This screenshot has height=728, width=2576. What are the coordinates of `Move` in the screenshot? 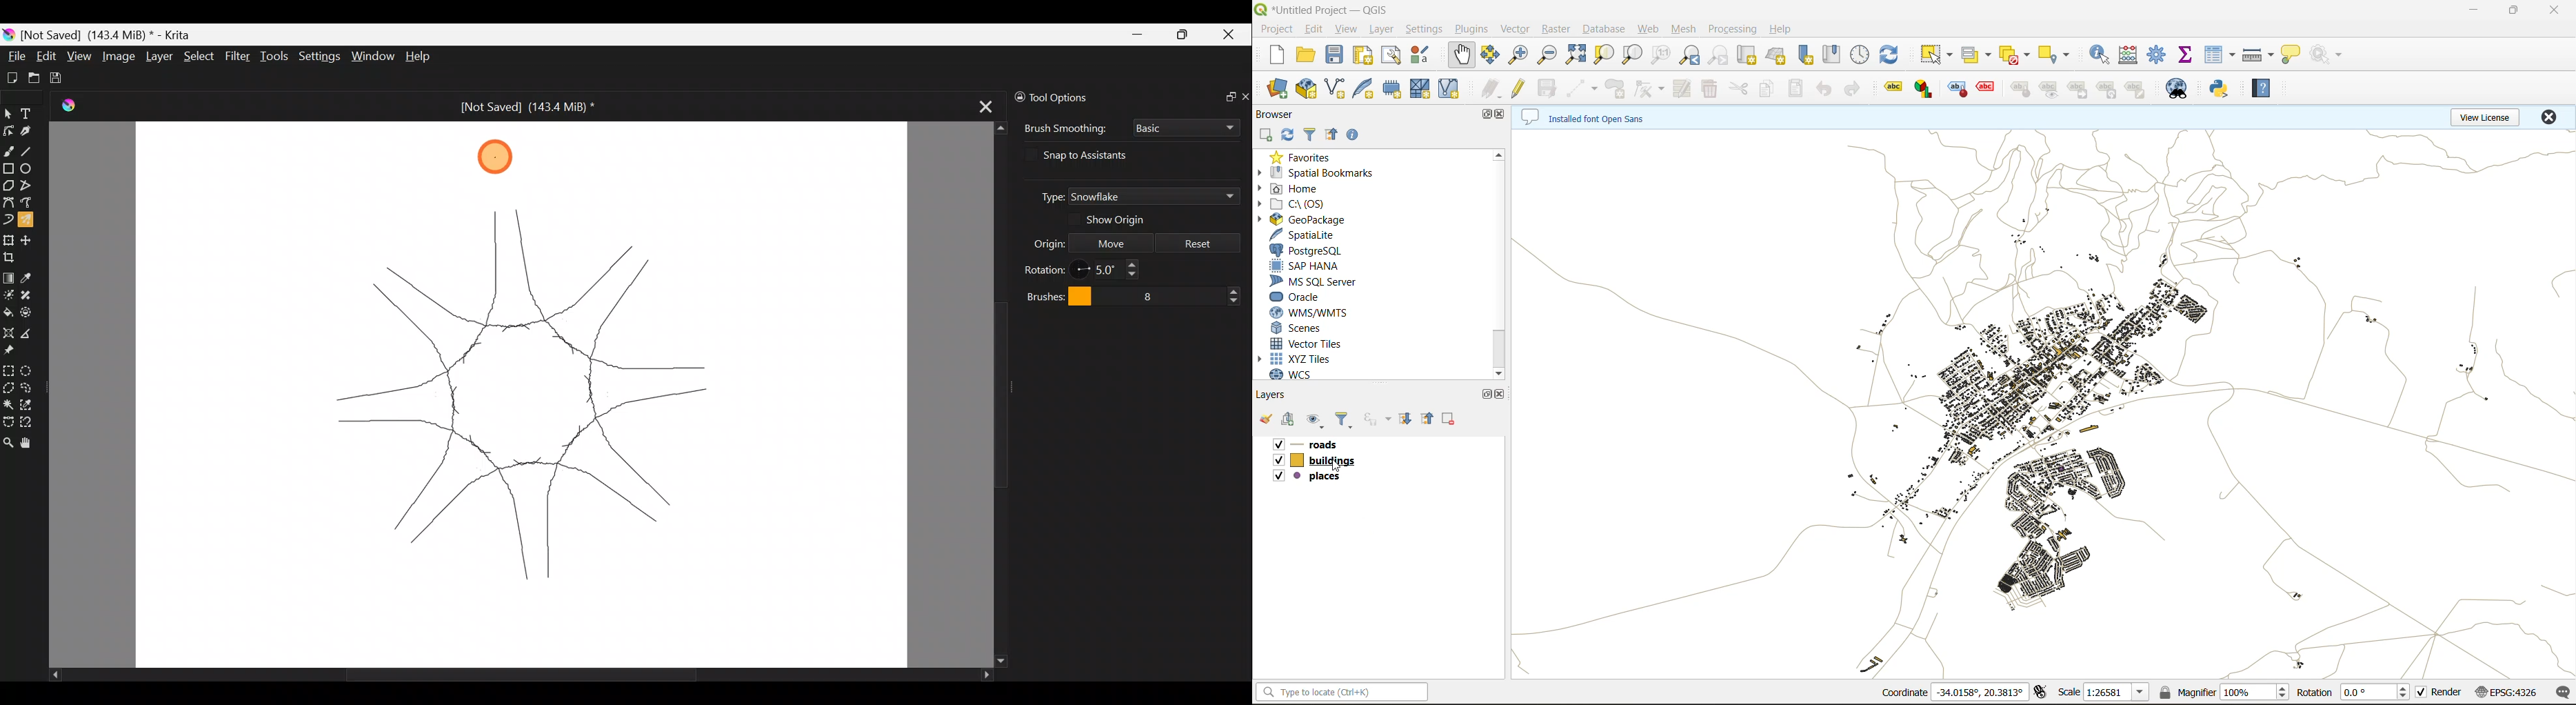 It's located at (1111, 242).